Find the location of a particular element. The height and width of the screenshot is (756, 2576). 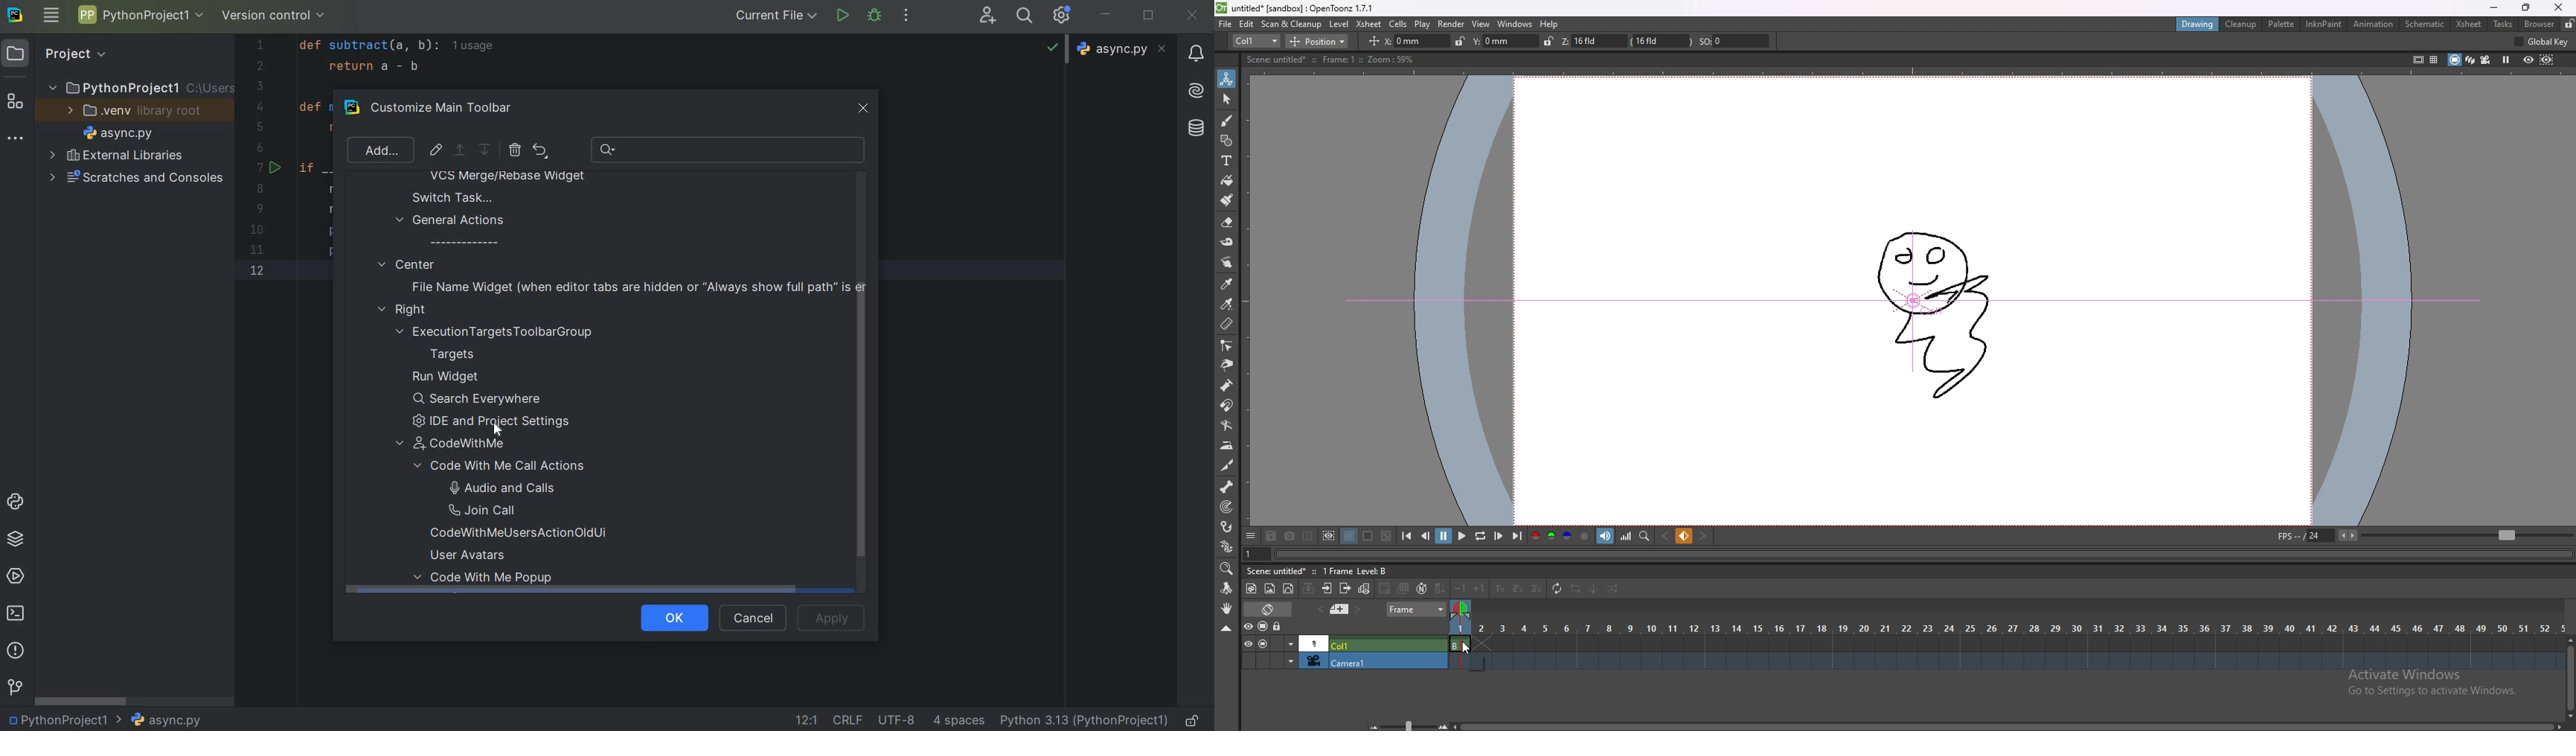

drawing is located at coordinates (2198, 23).